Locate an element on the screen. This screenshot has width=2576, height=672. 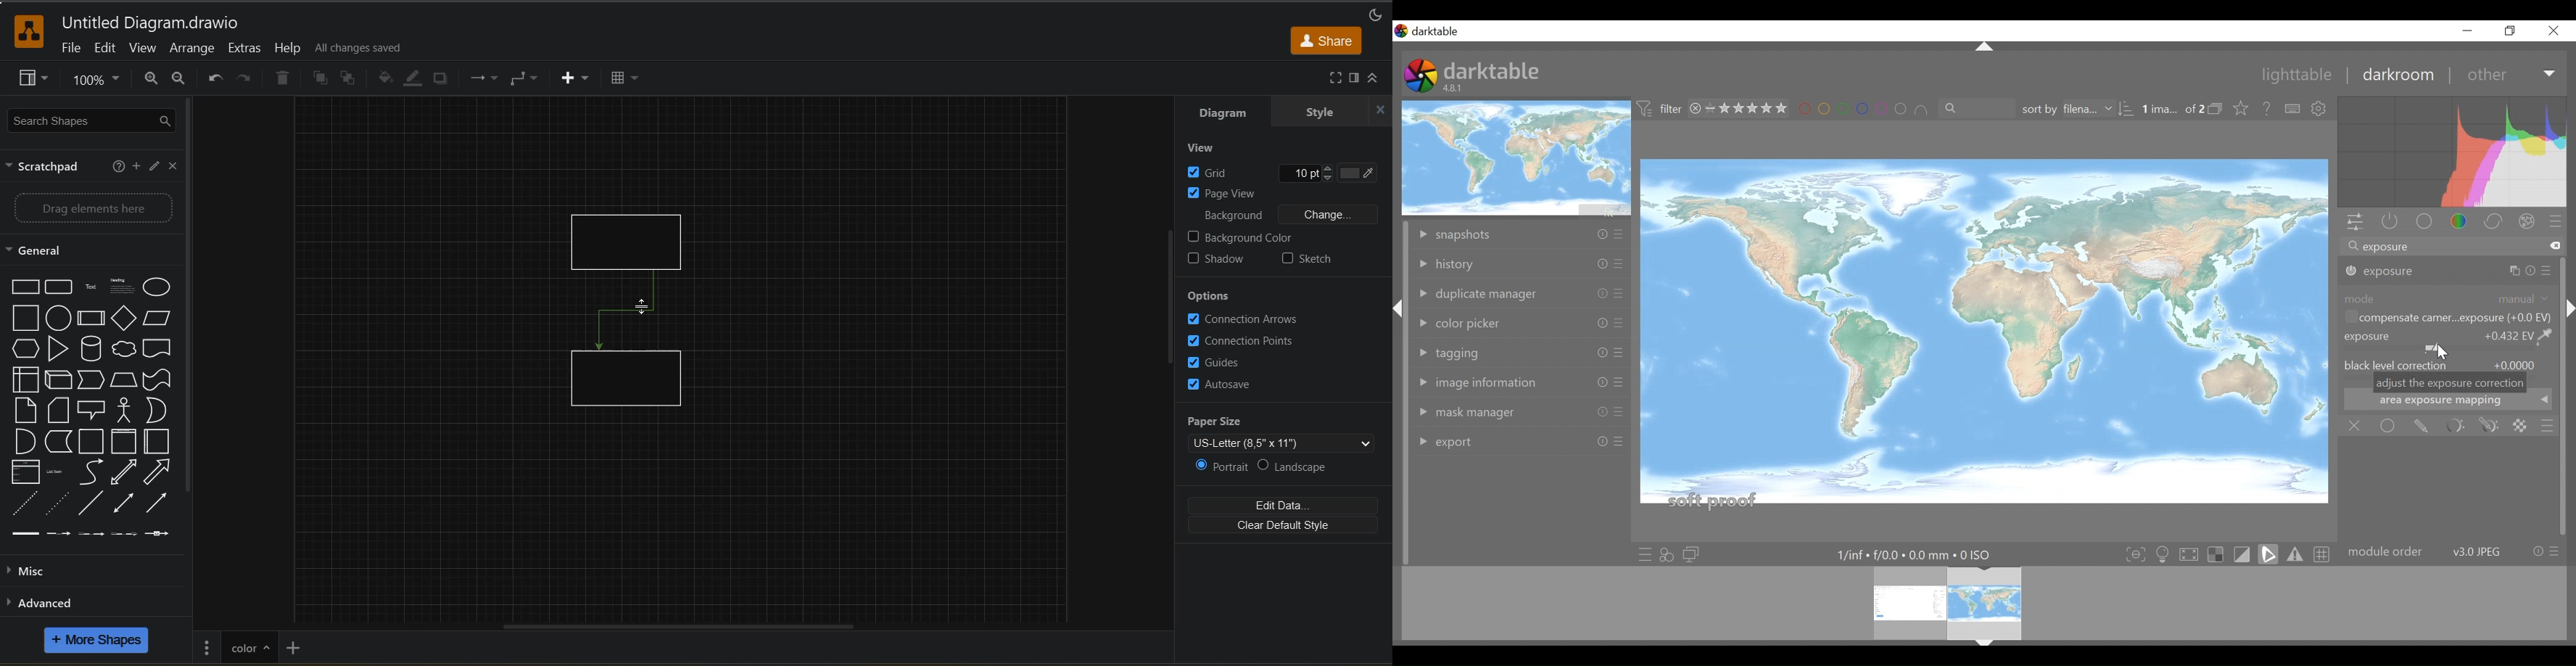
histogram is located at coordinates (2452, 154).